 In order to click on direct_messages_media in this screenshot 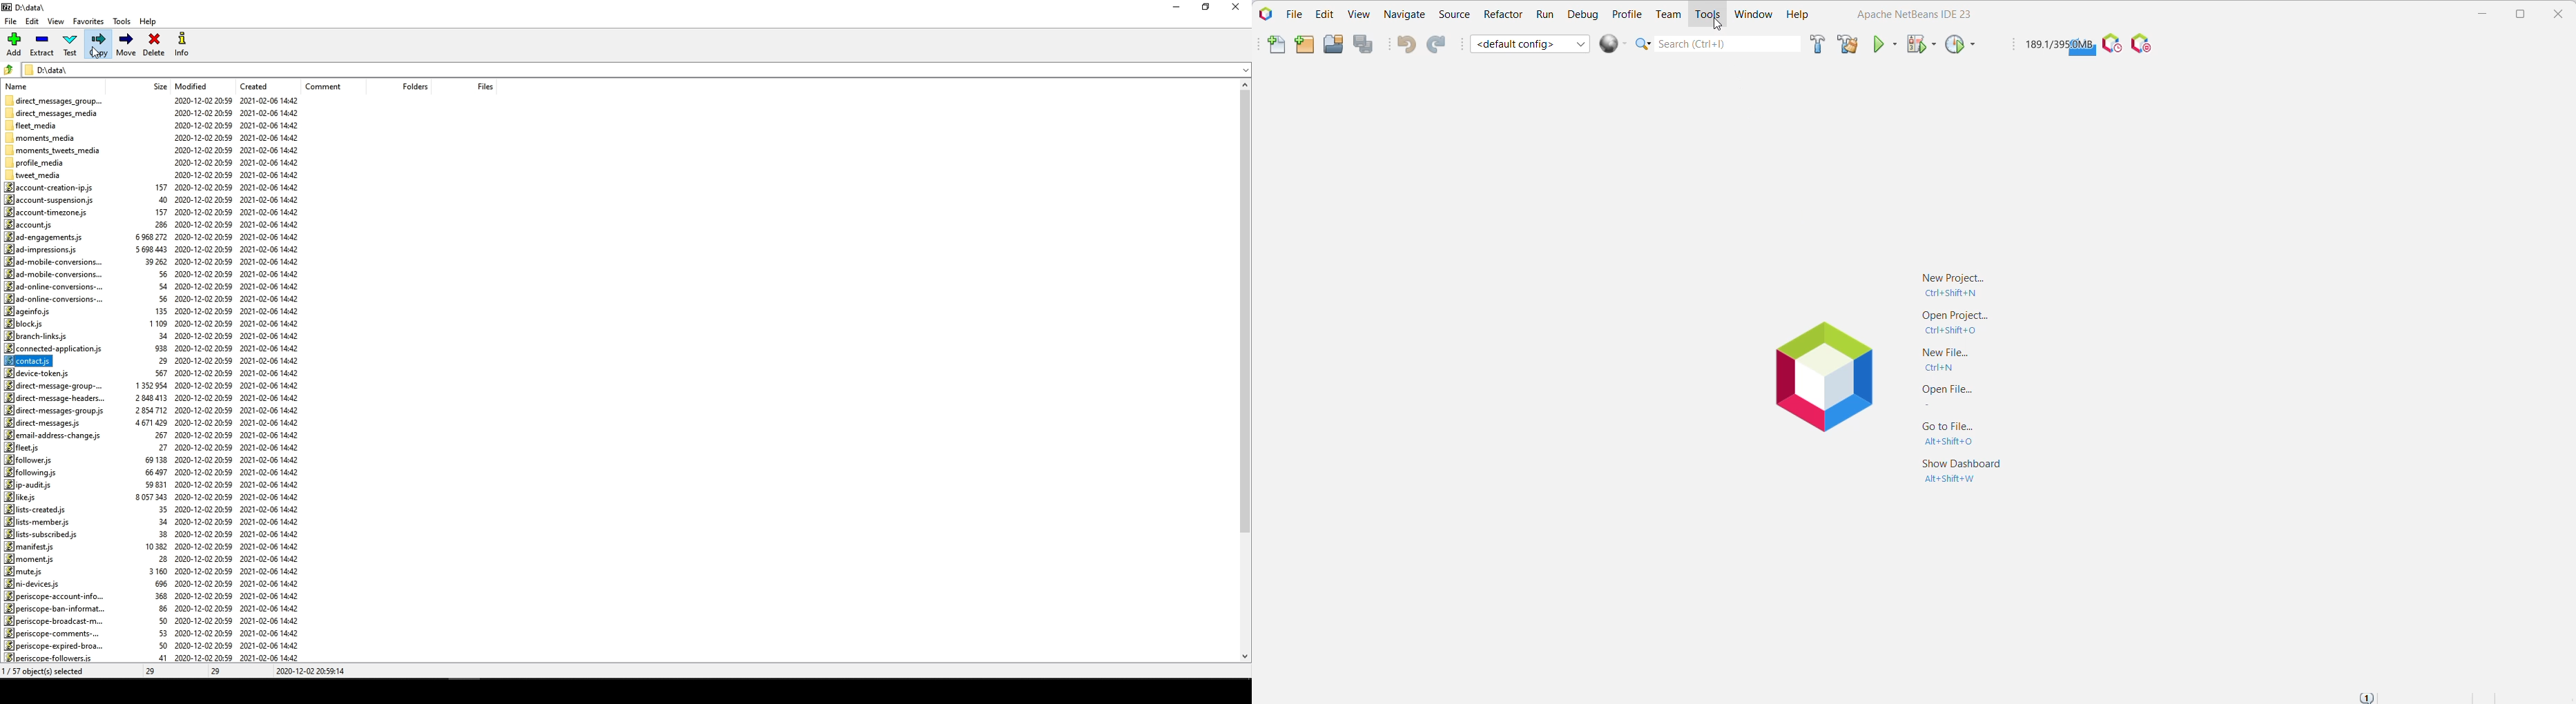, I will do `click(56, 113)`.